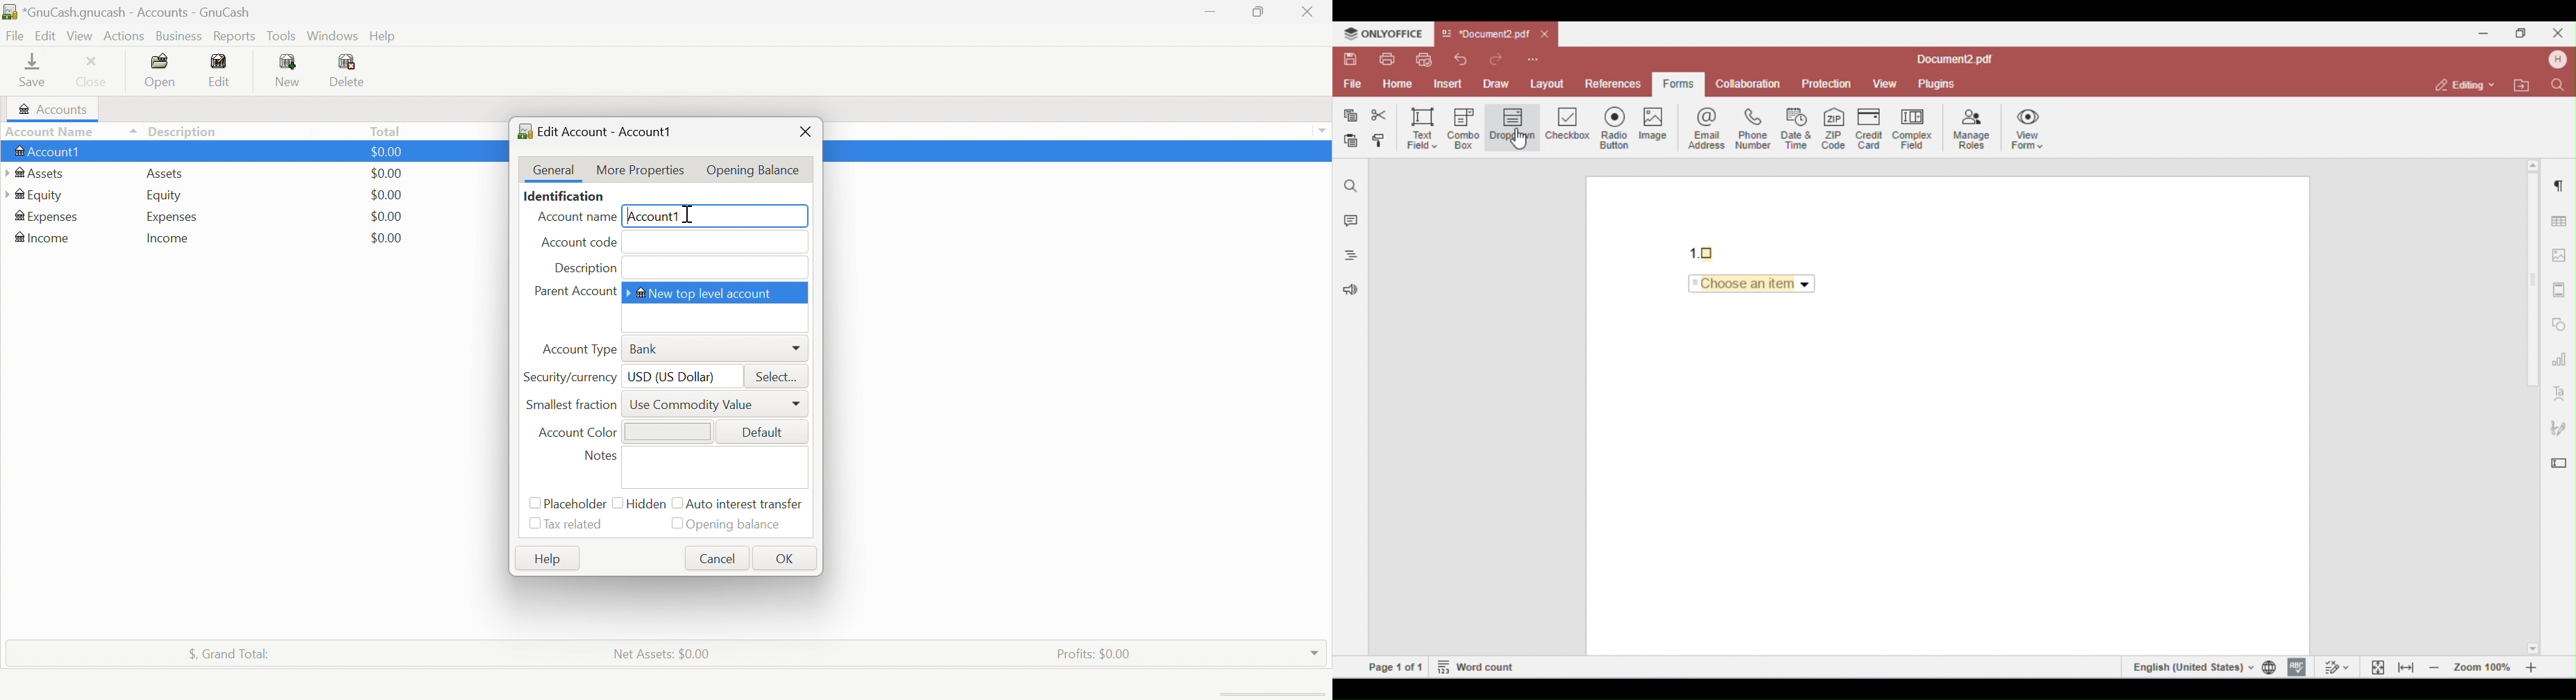 This screenshot has width=2576, height=700. What do you see at coordinates (162, 174) in the screenshot?
I see `Assets` at bounding box center [162, 174].